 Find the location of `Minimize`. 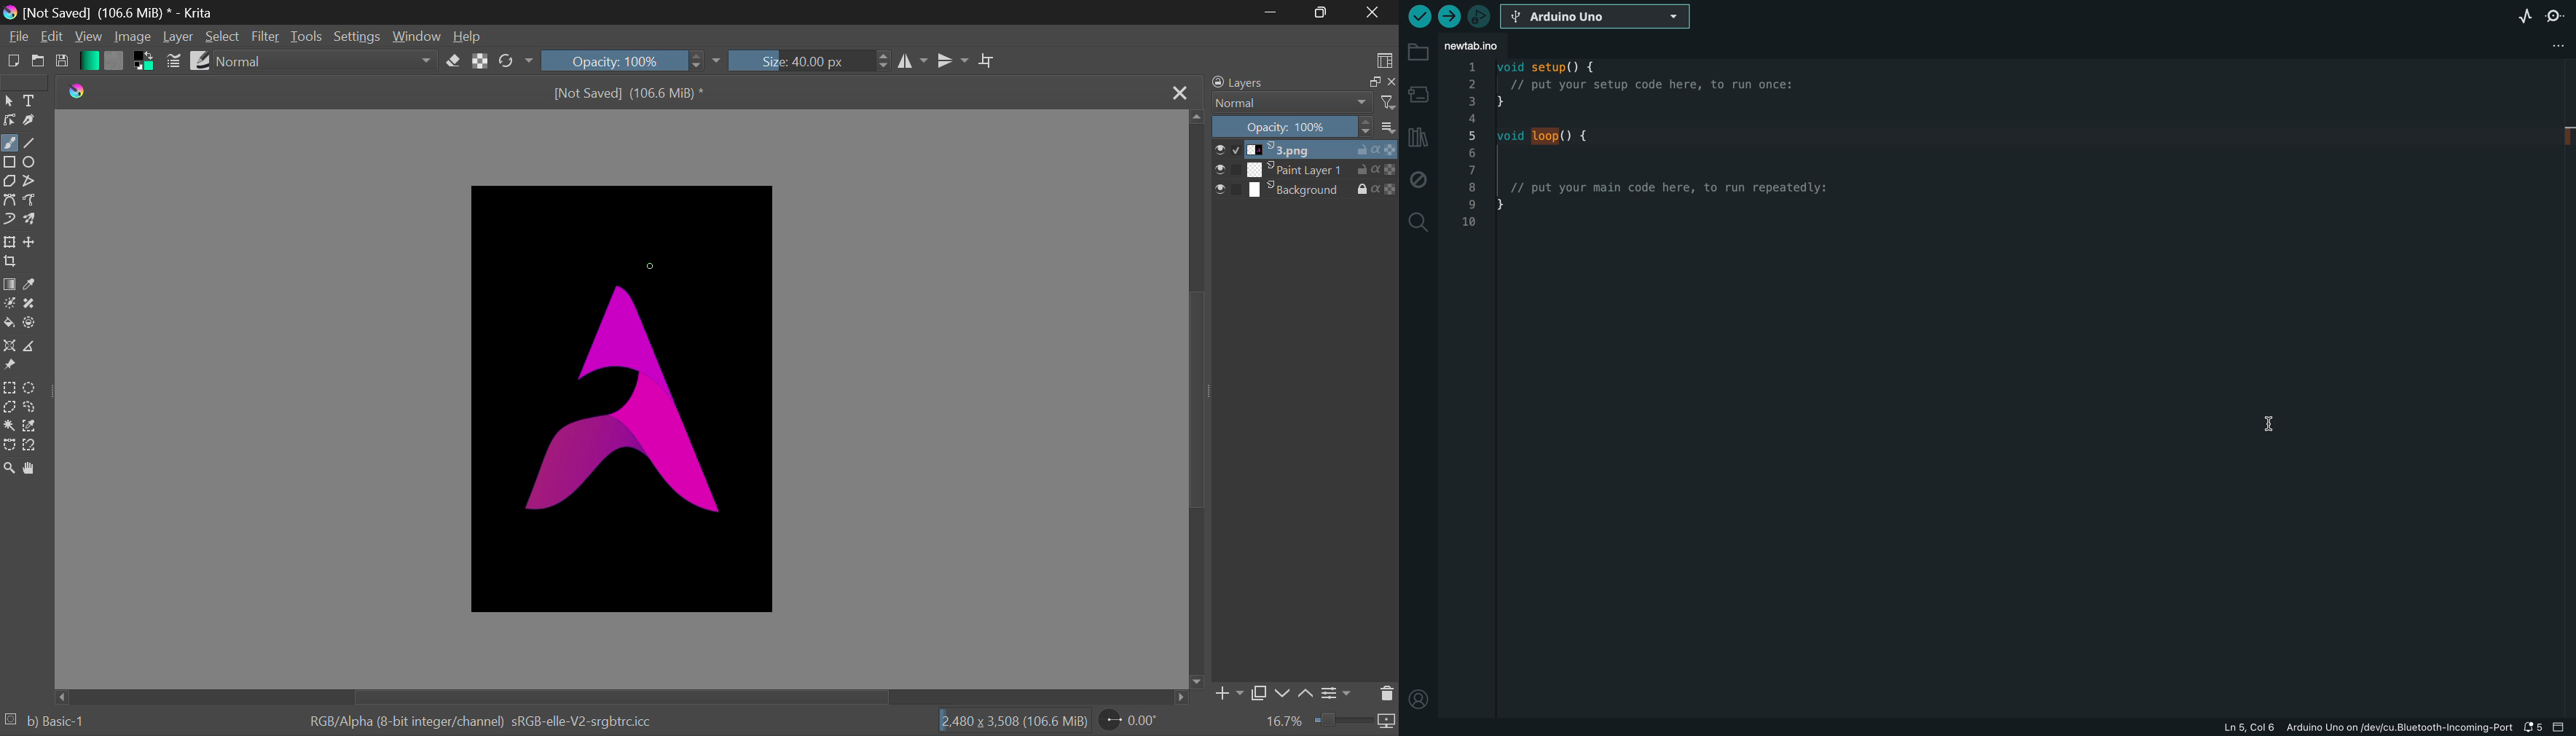

Minimize is located at coordinates (1319, 12).